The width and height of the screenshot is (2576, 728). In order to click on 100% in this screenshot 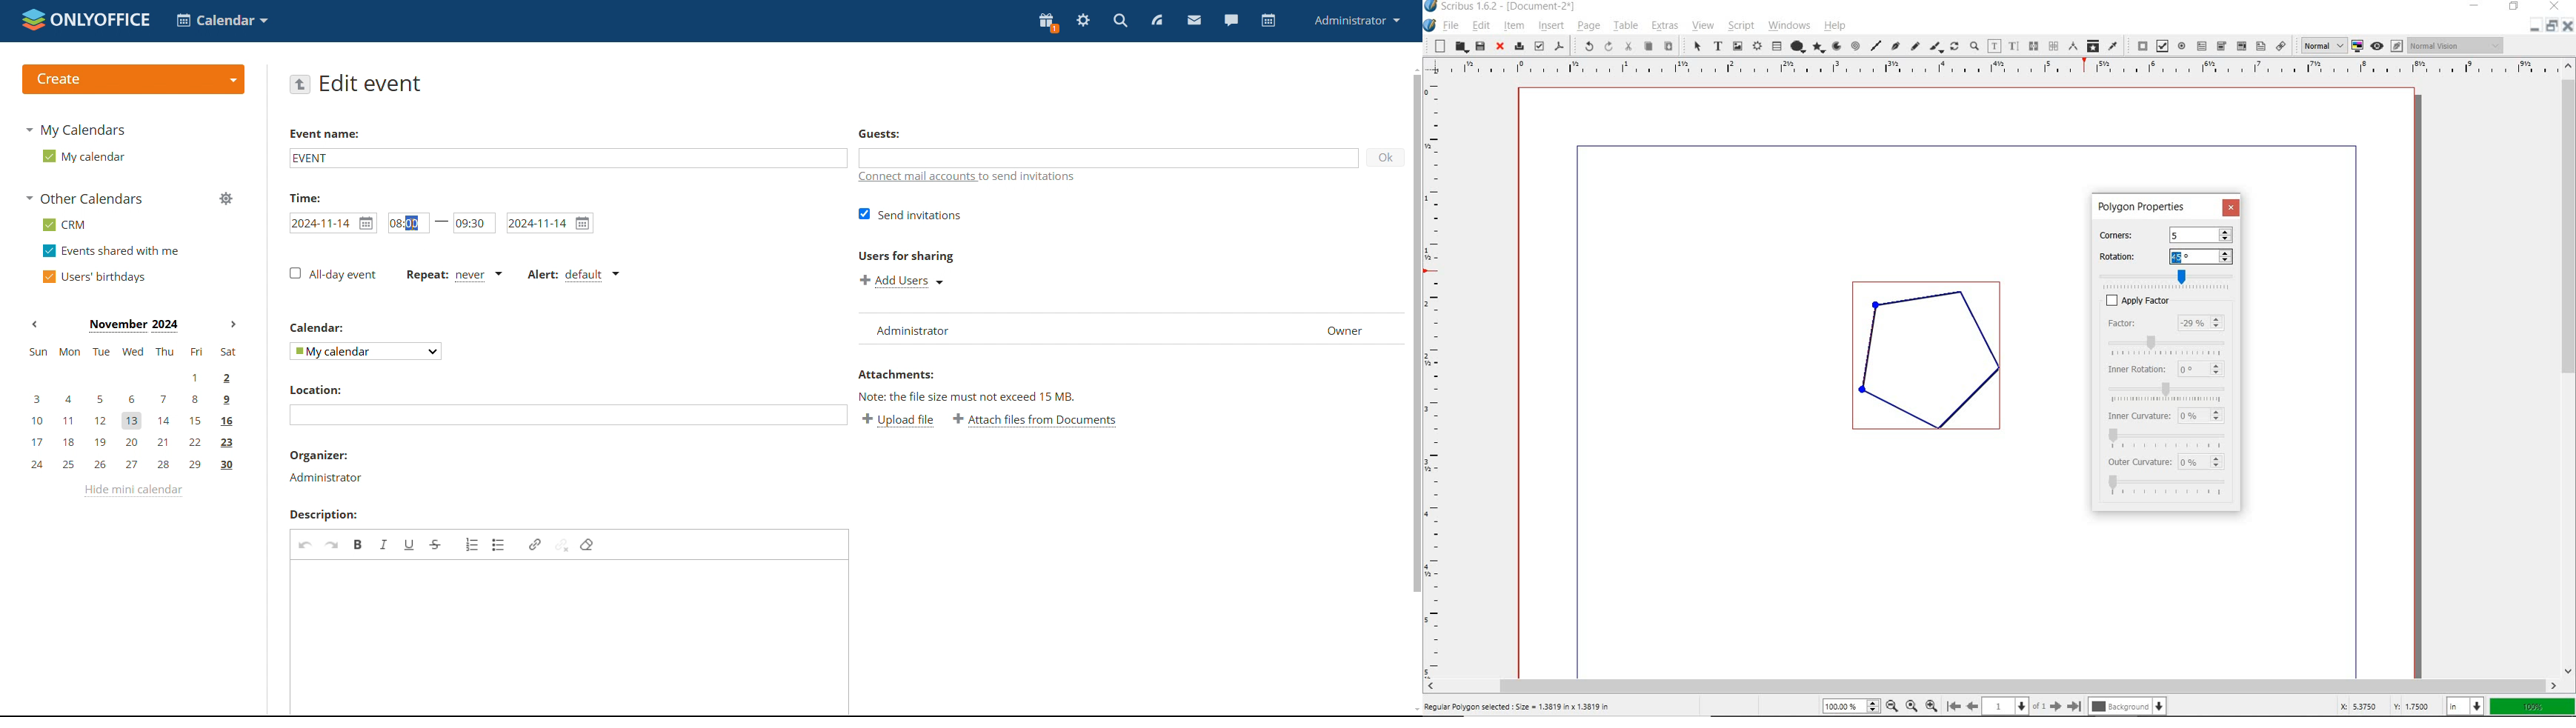, I will do `click(2530, 705)`.